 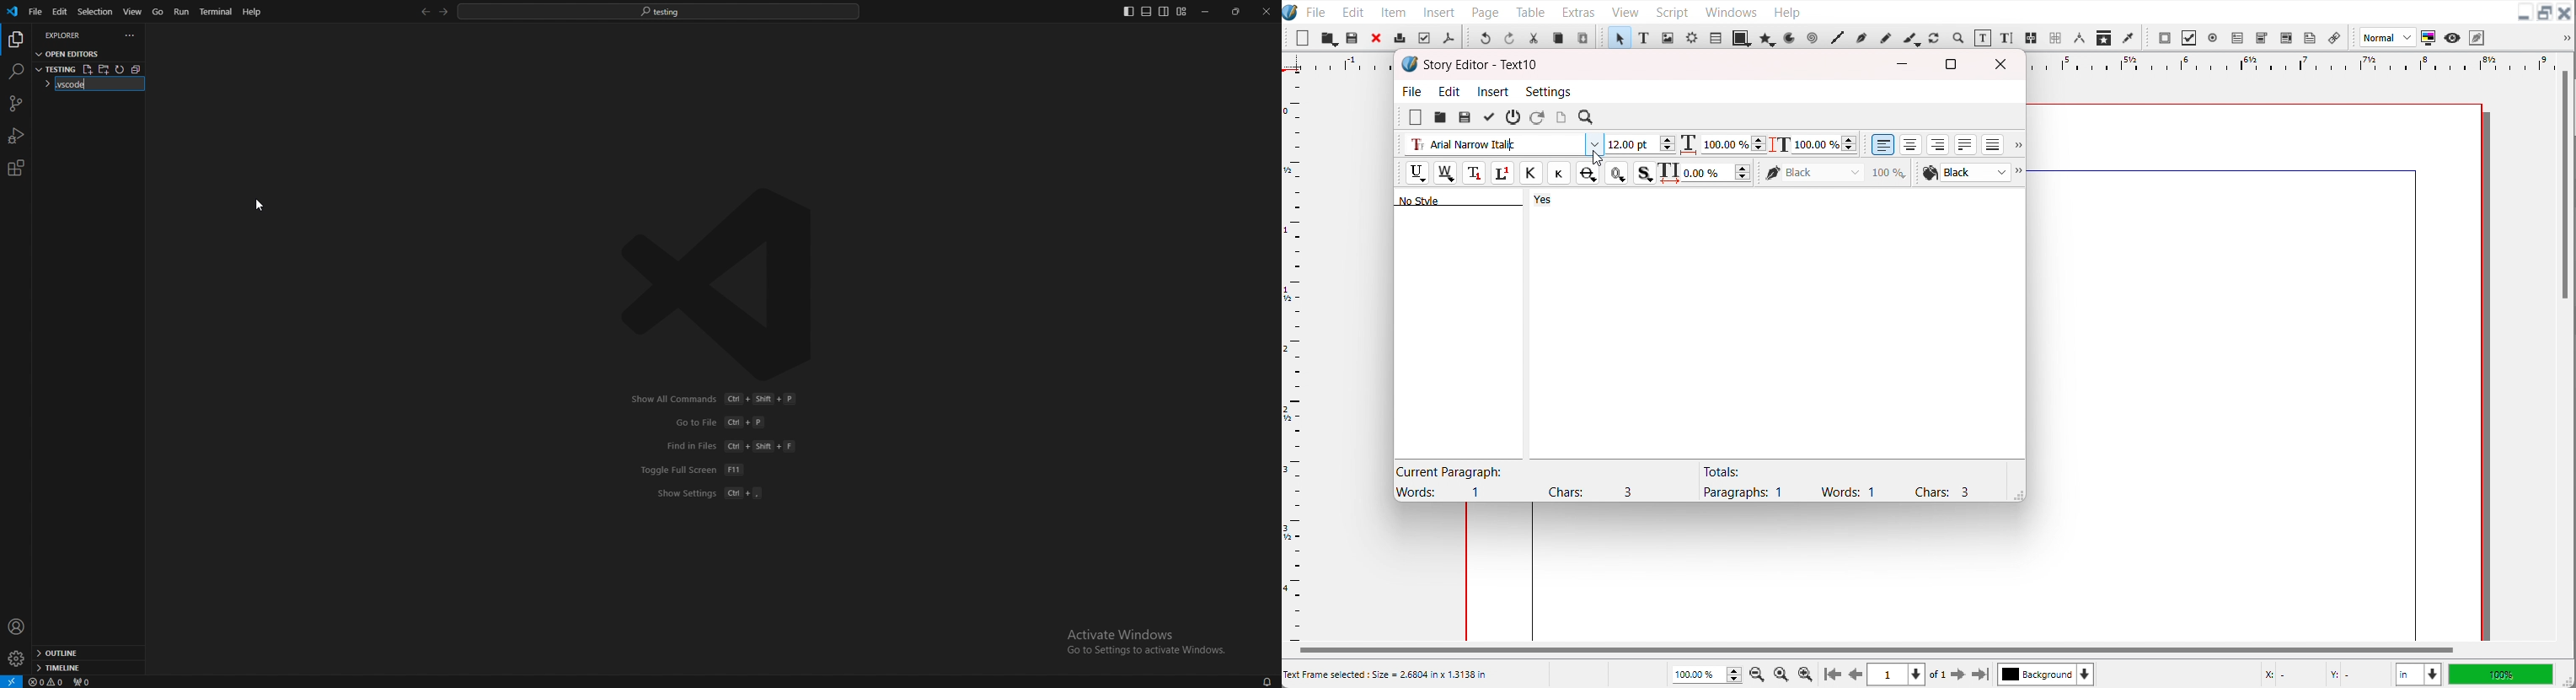 I want to click on Arc, so click(x=1791, y=37).